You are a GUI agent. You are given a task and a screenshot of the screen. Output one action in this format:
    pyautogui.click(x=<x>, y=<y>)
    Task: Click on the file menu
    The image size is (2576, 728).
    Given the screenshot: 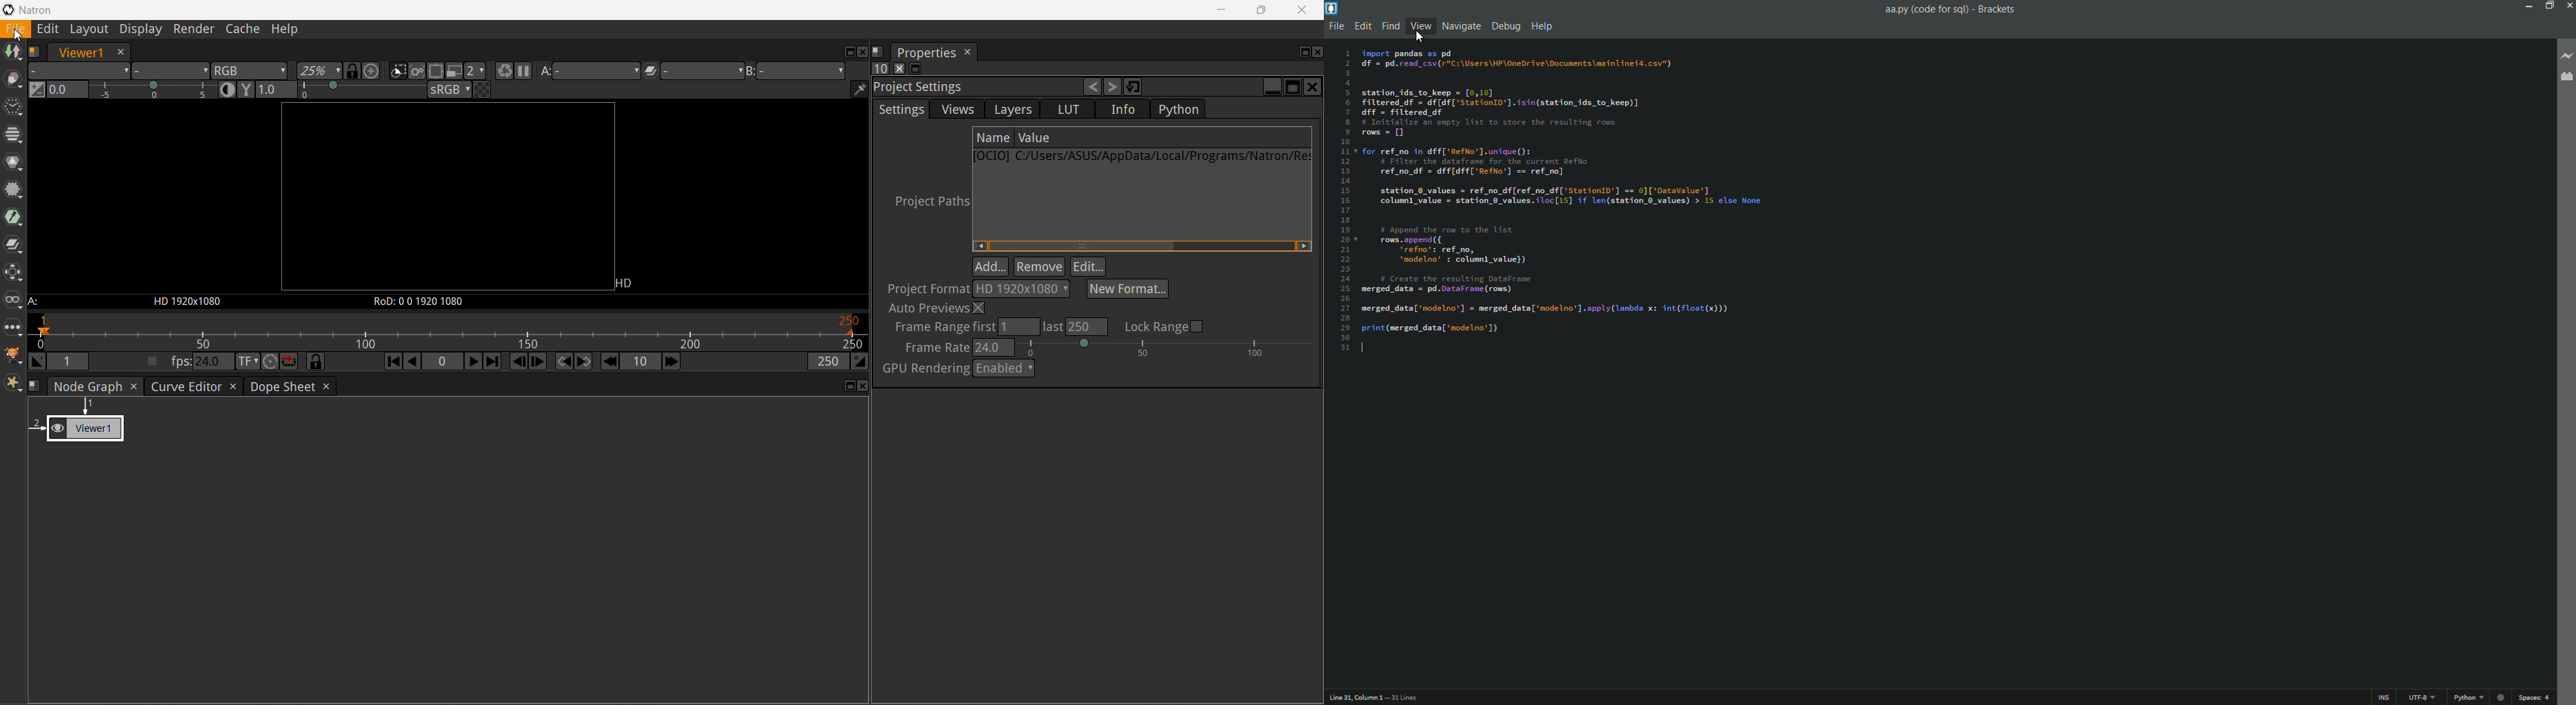 What is the action you would take?
    pyautogui.click(x=1336, y=26)
    